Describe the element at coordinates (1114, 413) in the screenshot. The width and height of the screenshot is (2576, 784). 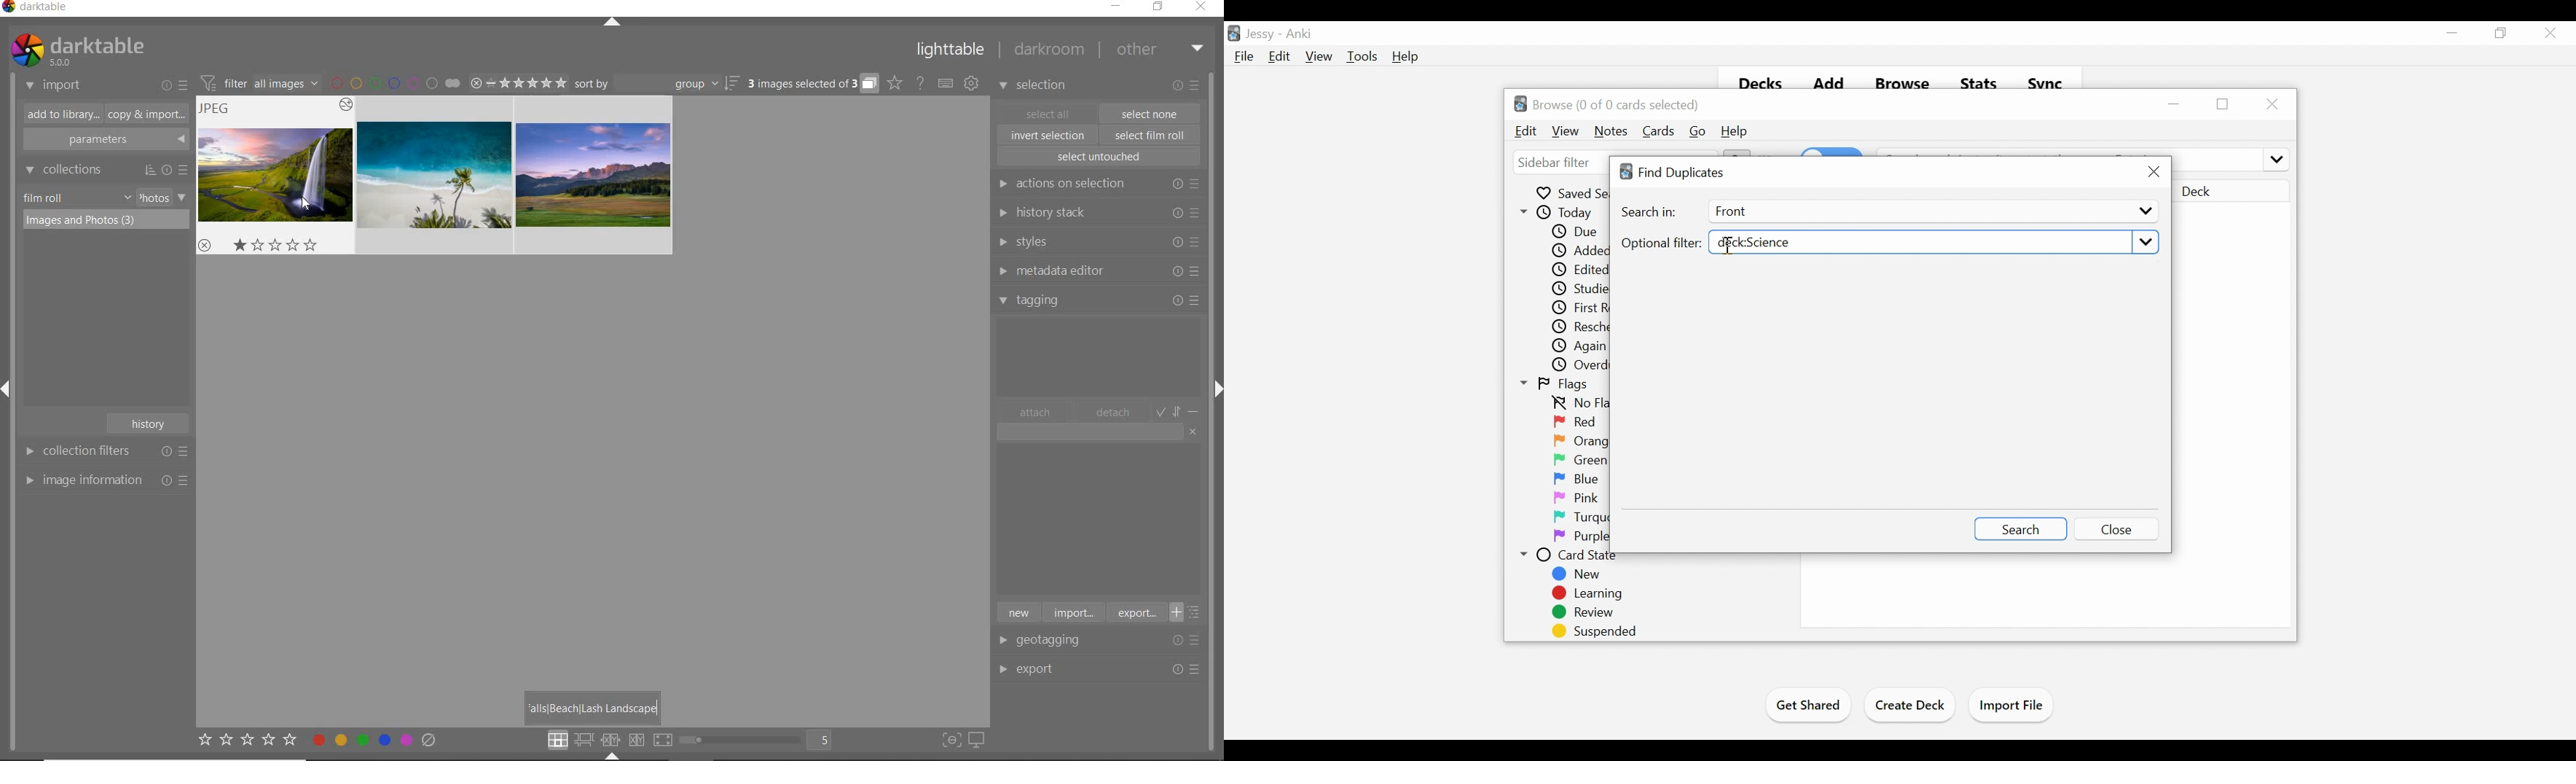
I see `detach` at that location.